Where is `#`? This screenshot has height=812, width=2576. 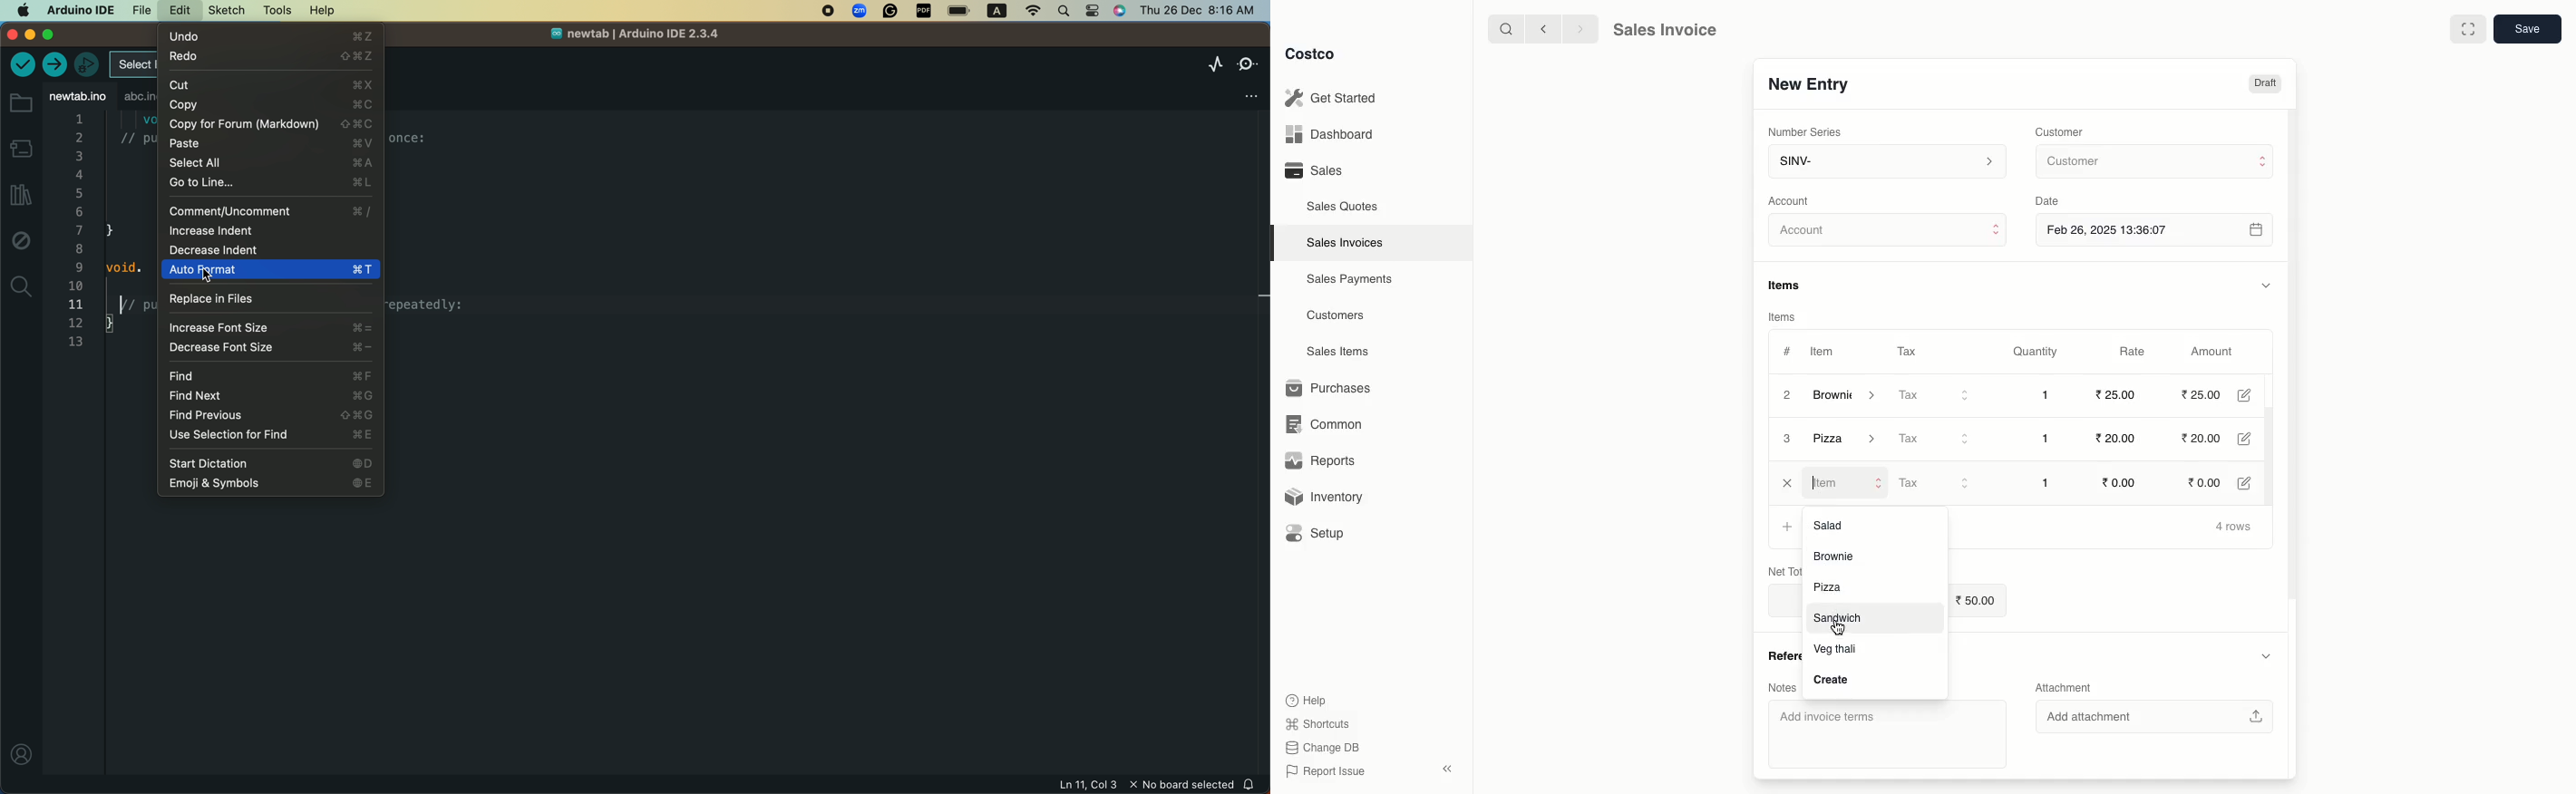
# is located at coordinates (1787, 350).